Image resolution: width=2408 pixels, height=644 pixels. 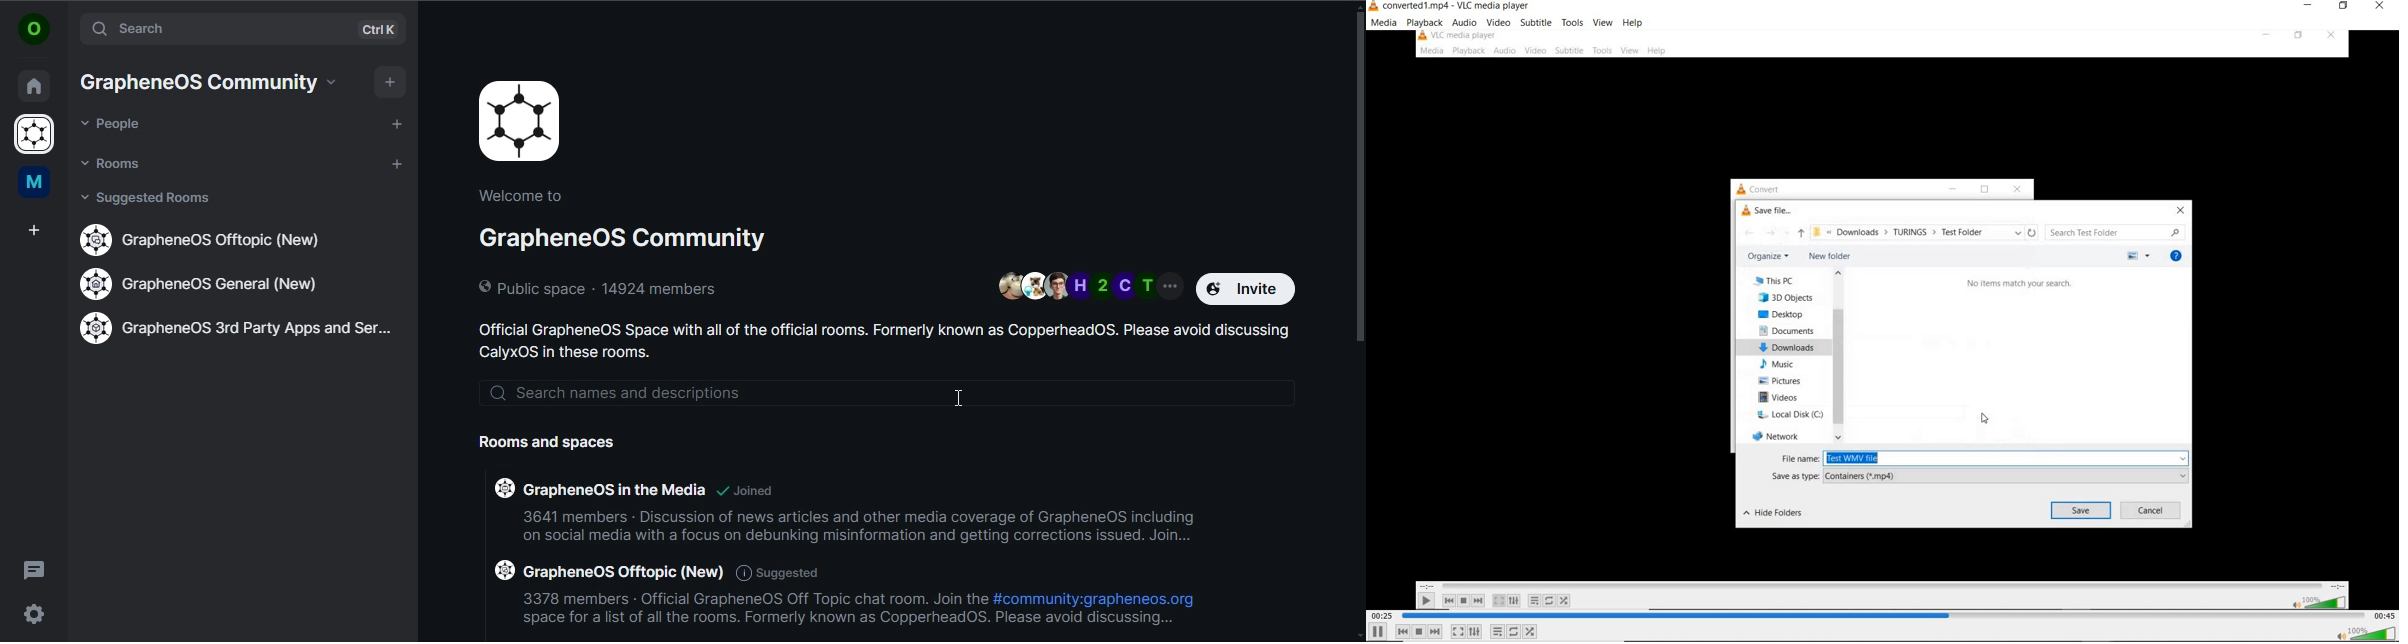 I want to click on home, so click(x=33, y=83).